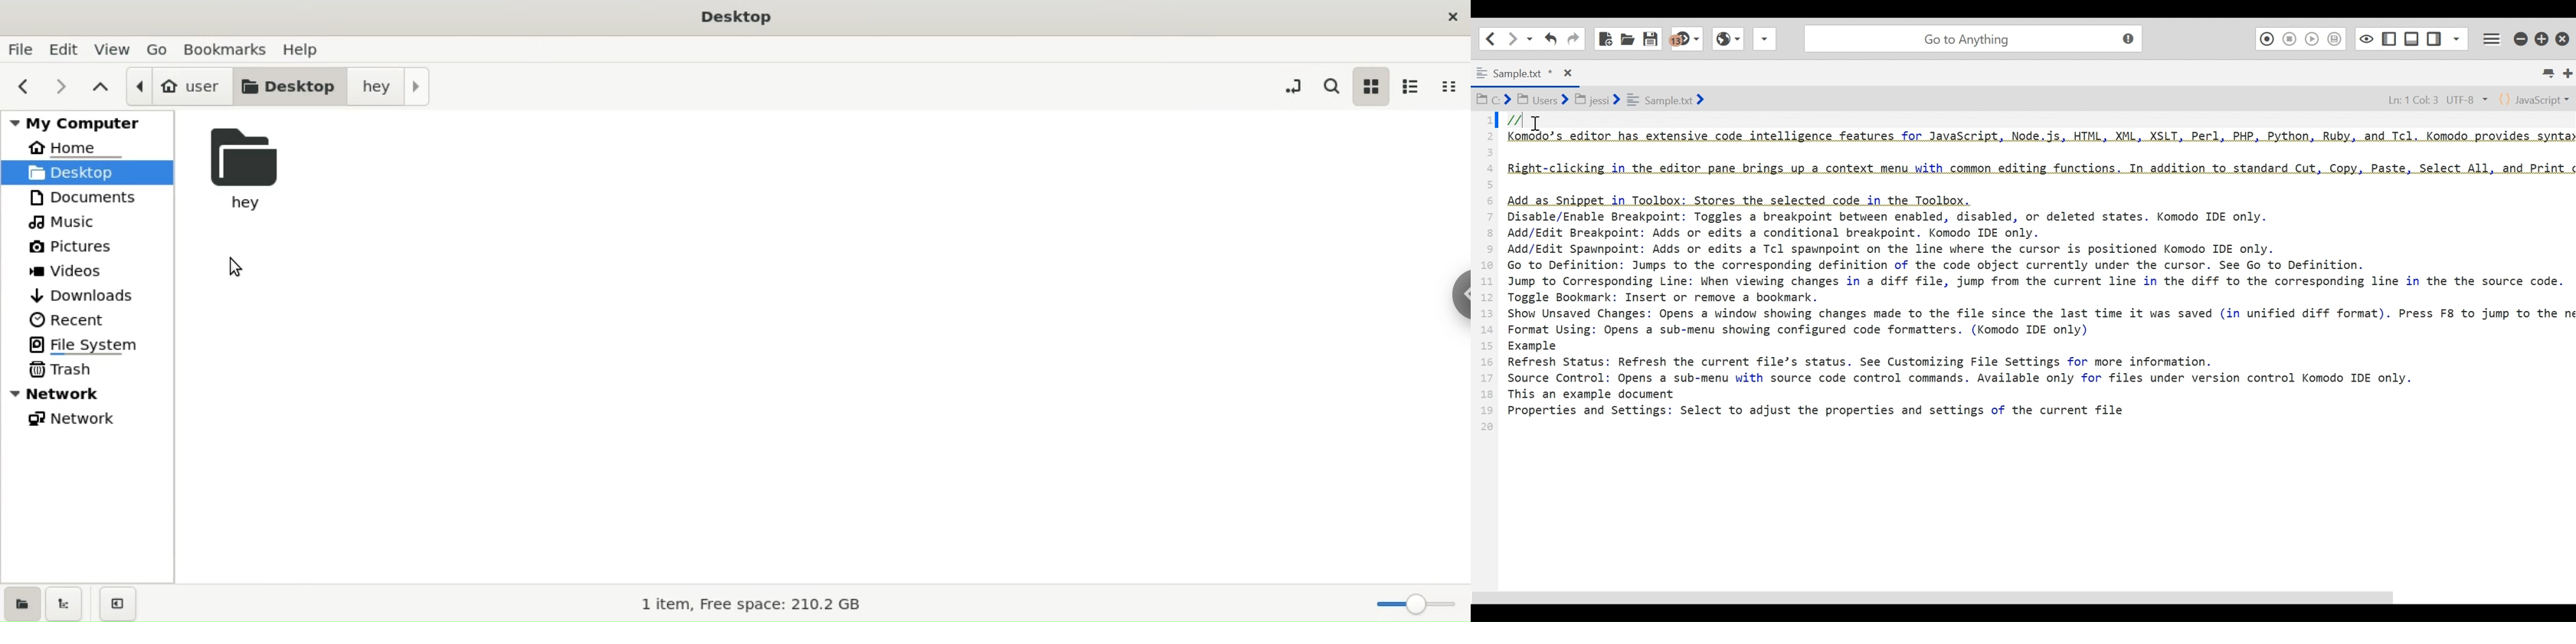  Describe the element at coordinates (310, 49) in the screenshot. I see `help` at that location.